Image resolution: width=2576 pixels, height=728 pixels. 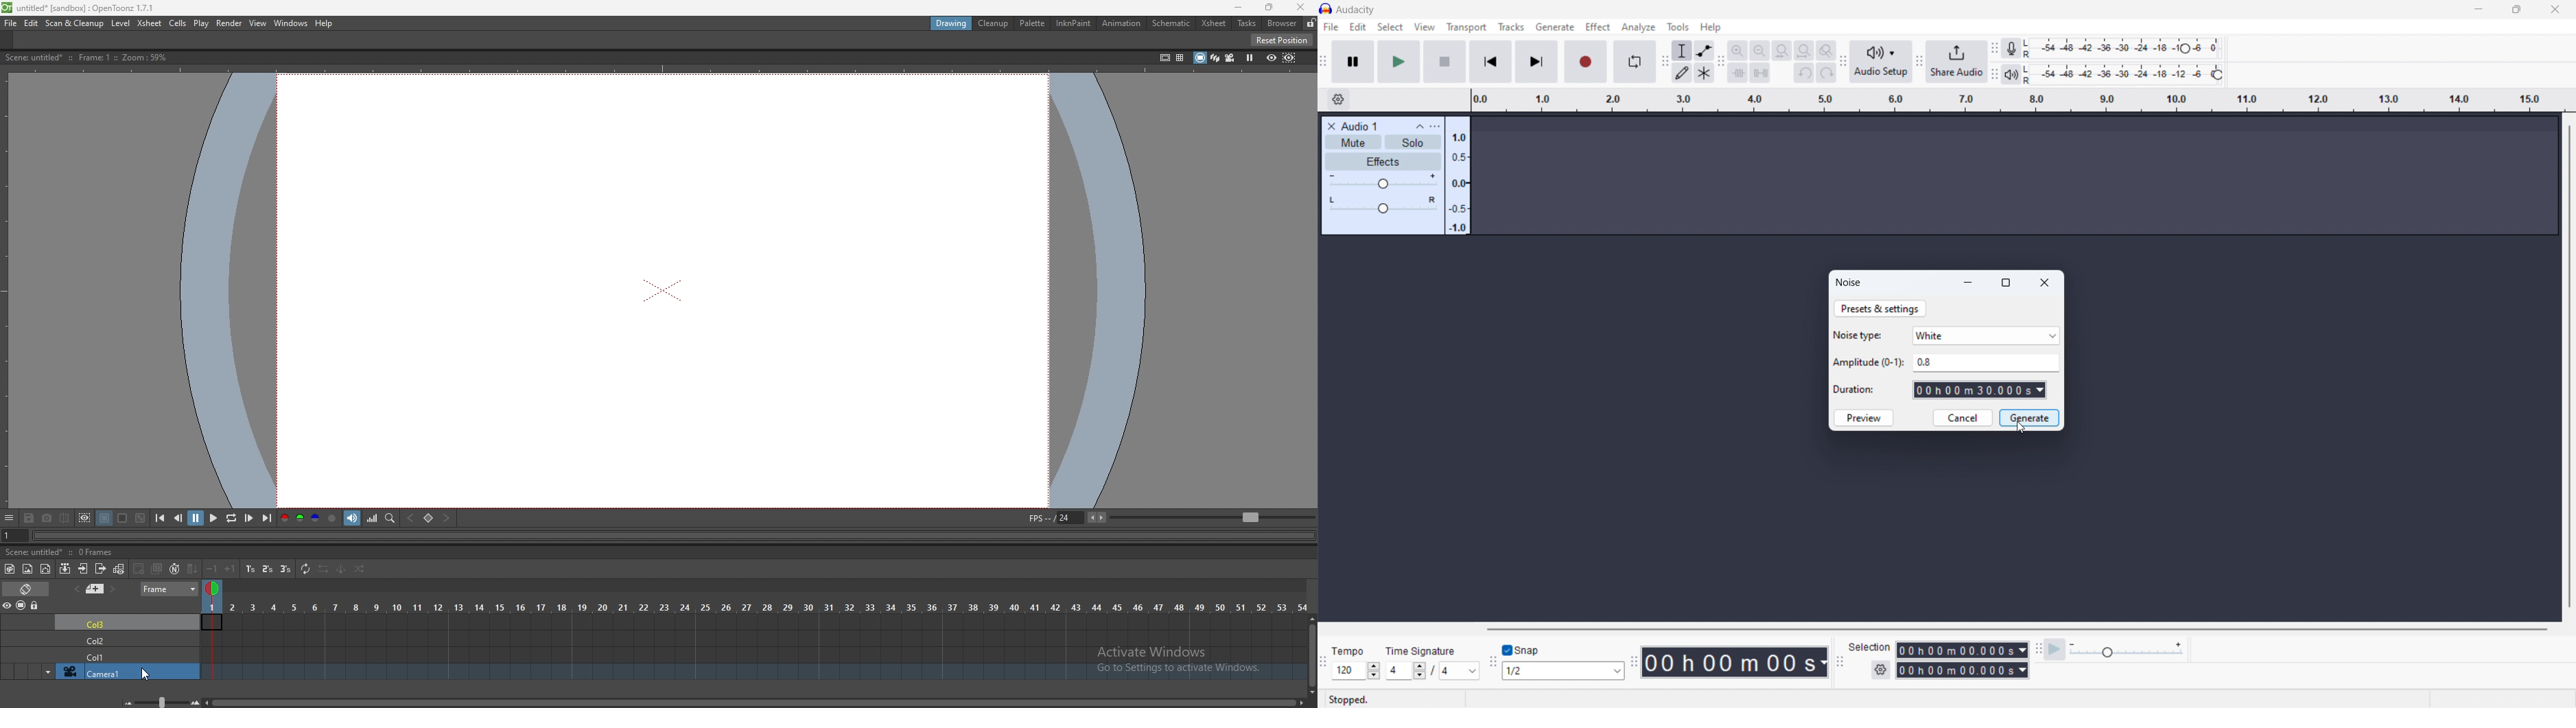 I want to click on start time, so click(x=1962, y=650).